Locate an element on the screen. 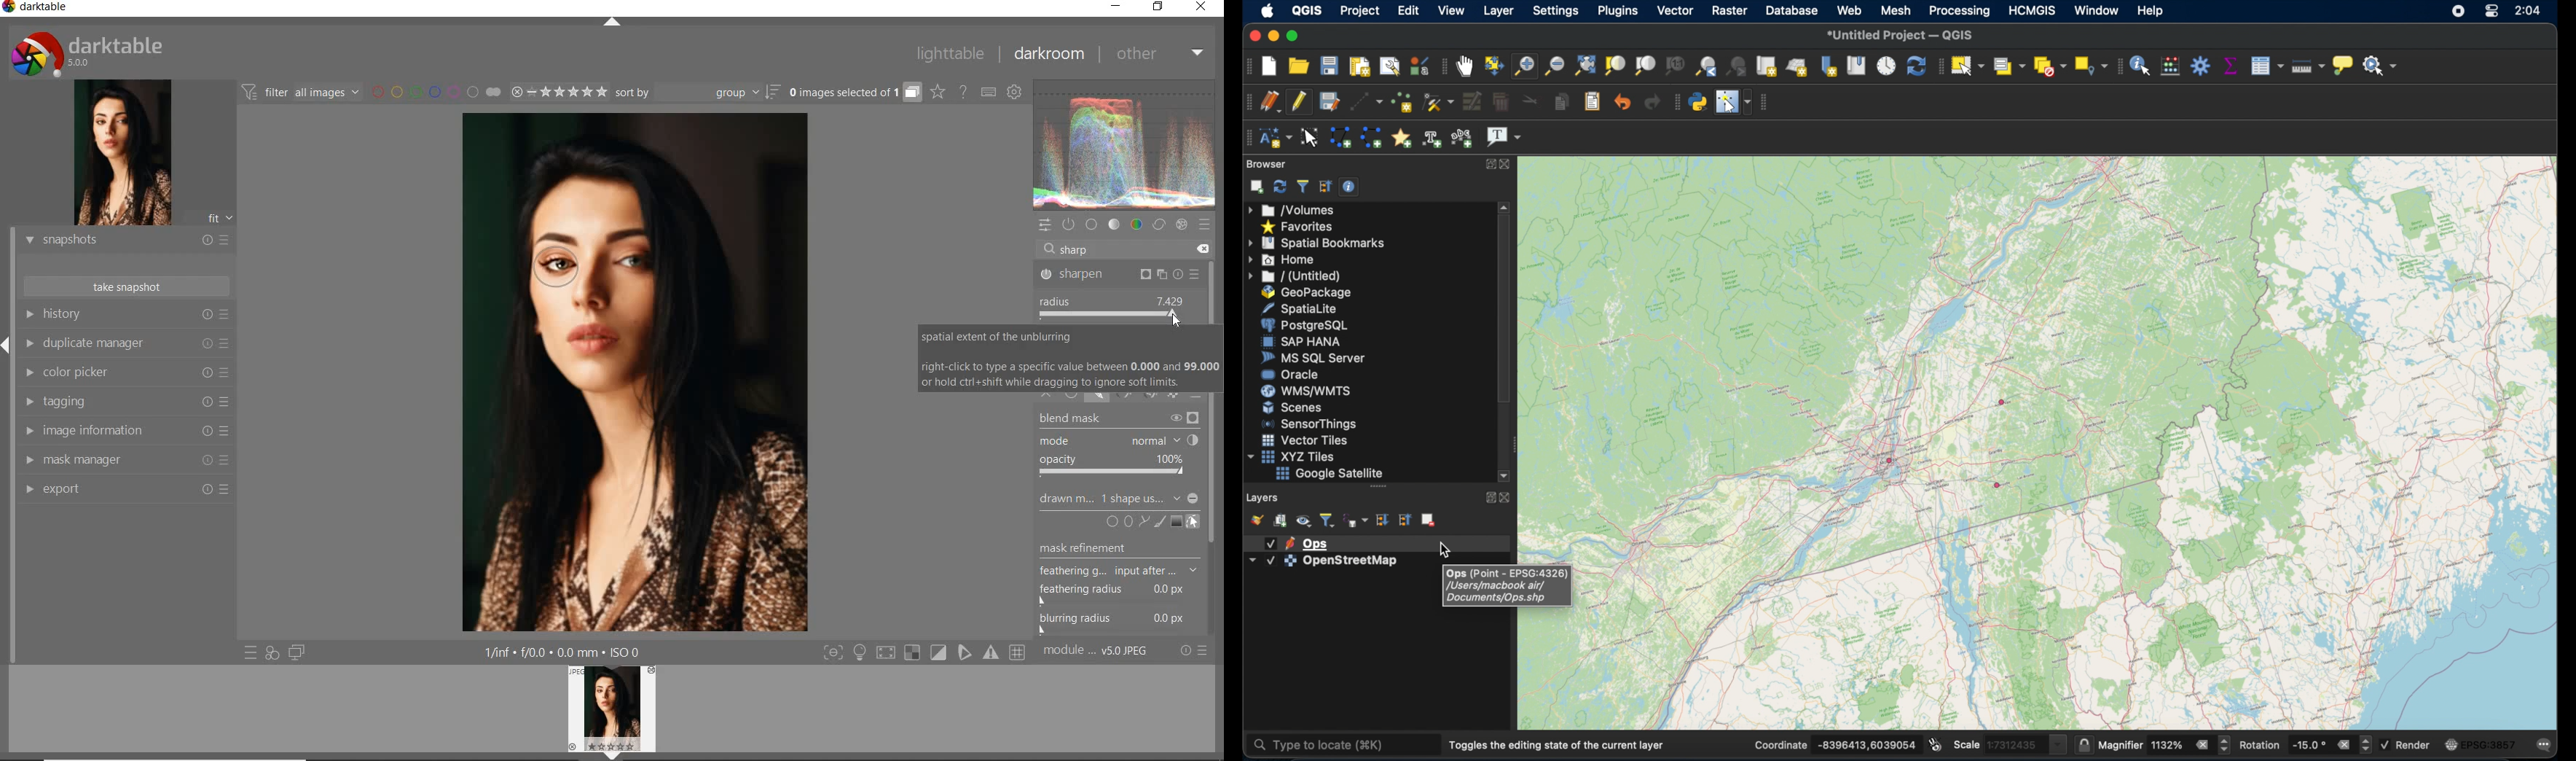 The height and width of the screenshot is (784, 2576). duplicate manager is located at coordinates (126, 342).